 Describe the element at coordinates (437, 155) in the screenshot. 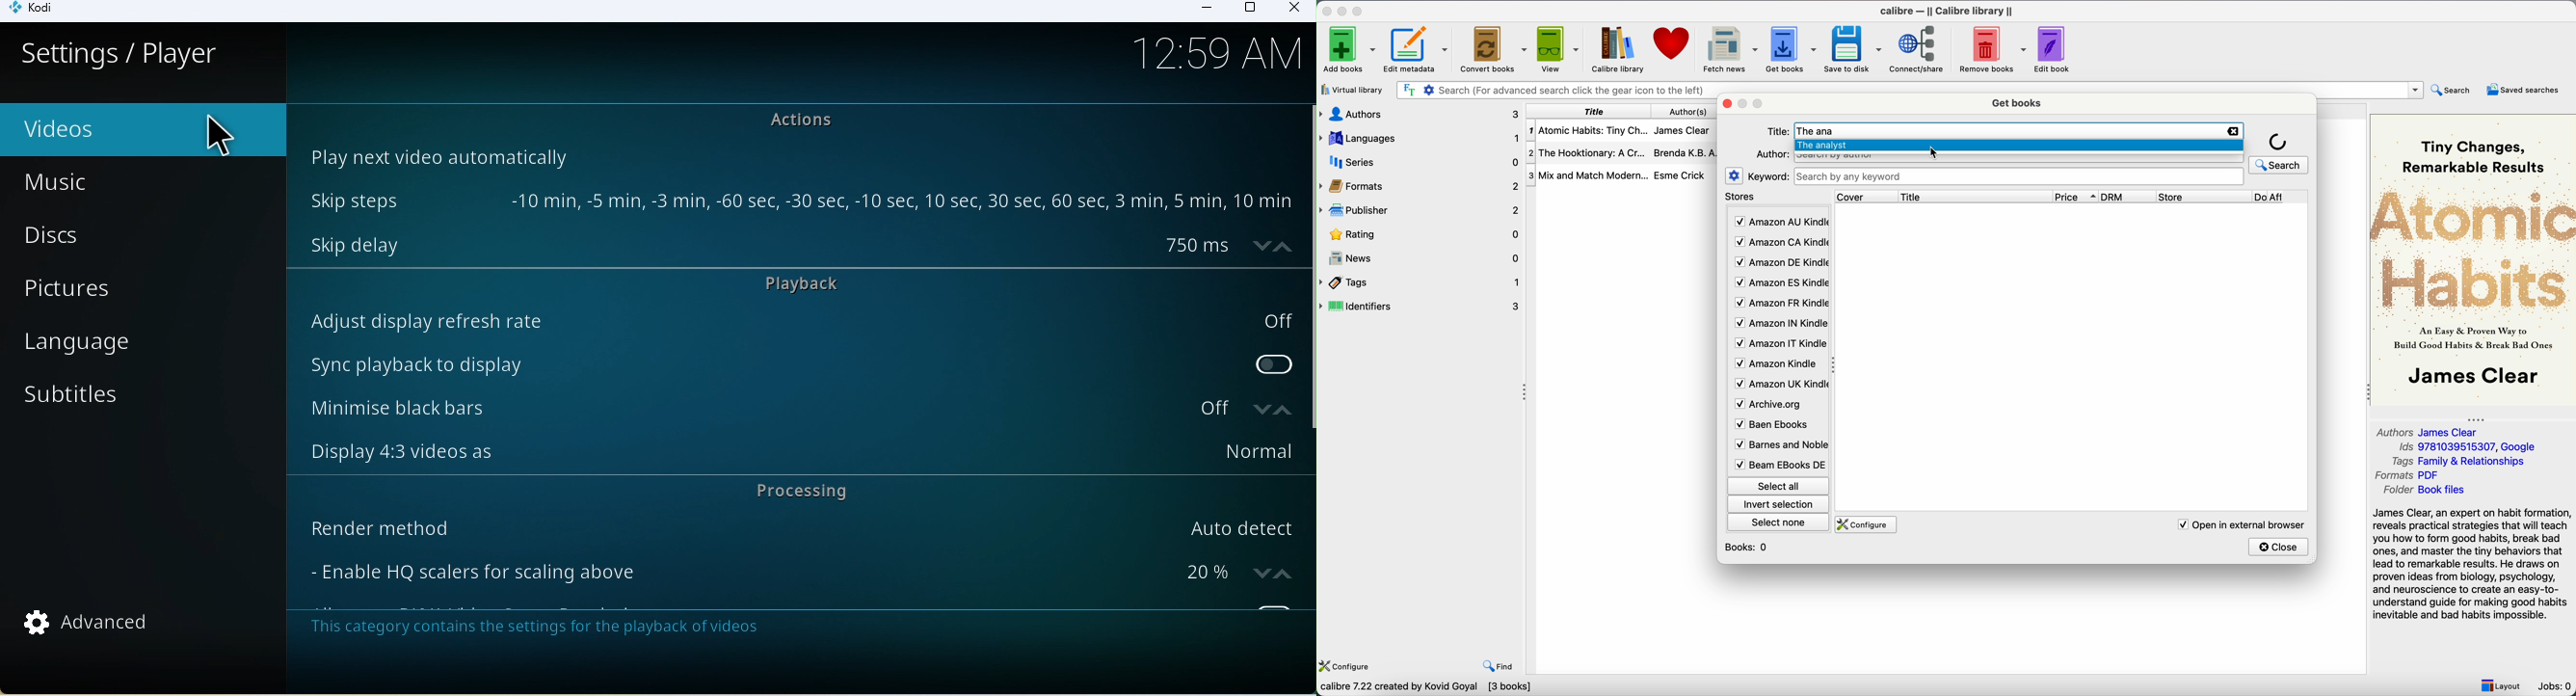

I see `Play next video automatically` at that location.